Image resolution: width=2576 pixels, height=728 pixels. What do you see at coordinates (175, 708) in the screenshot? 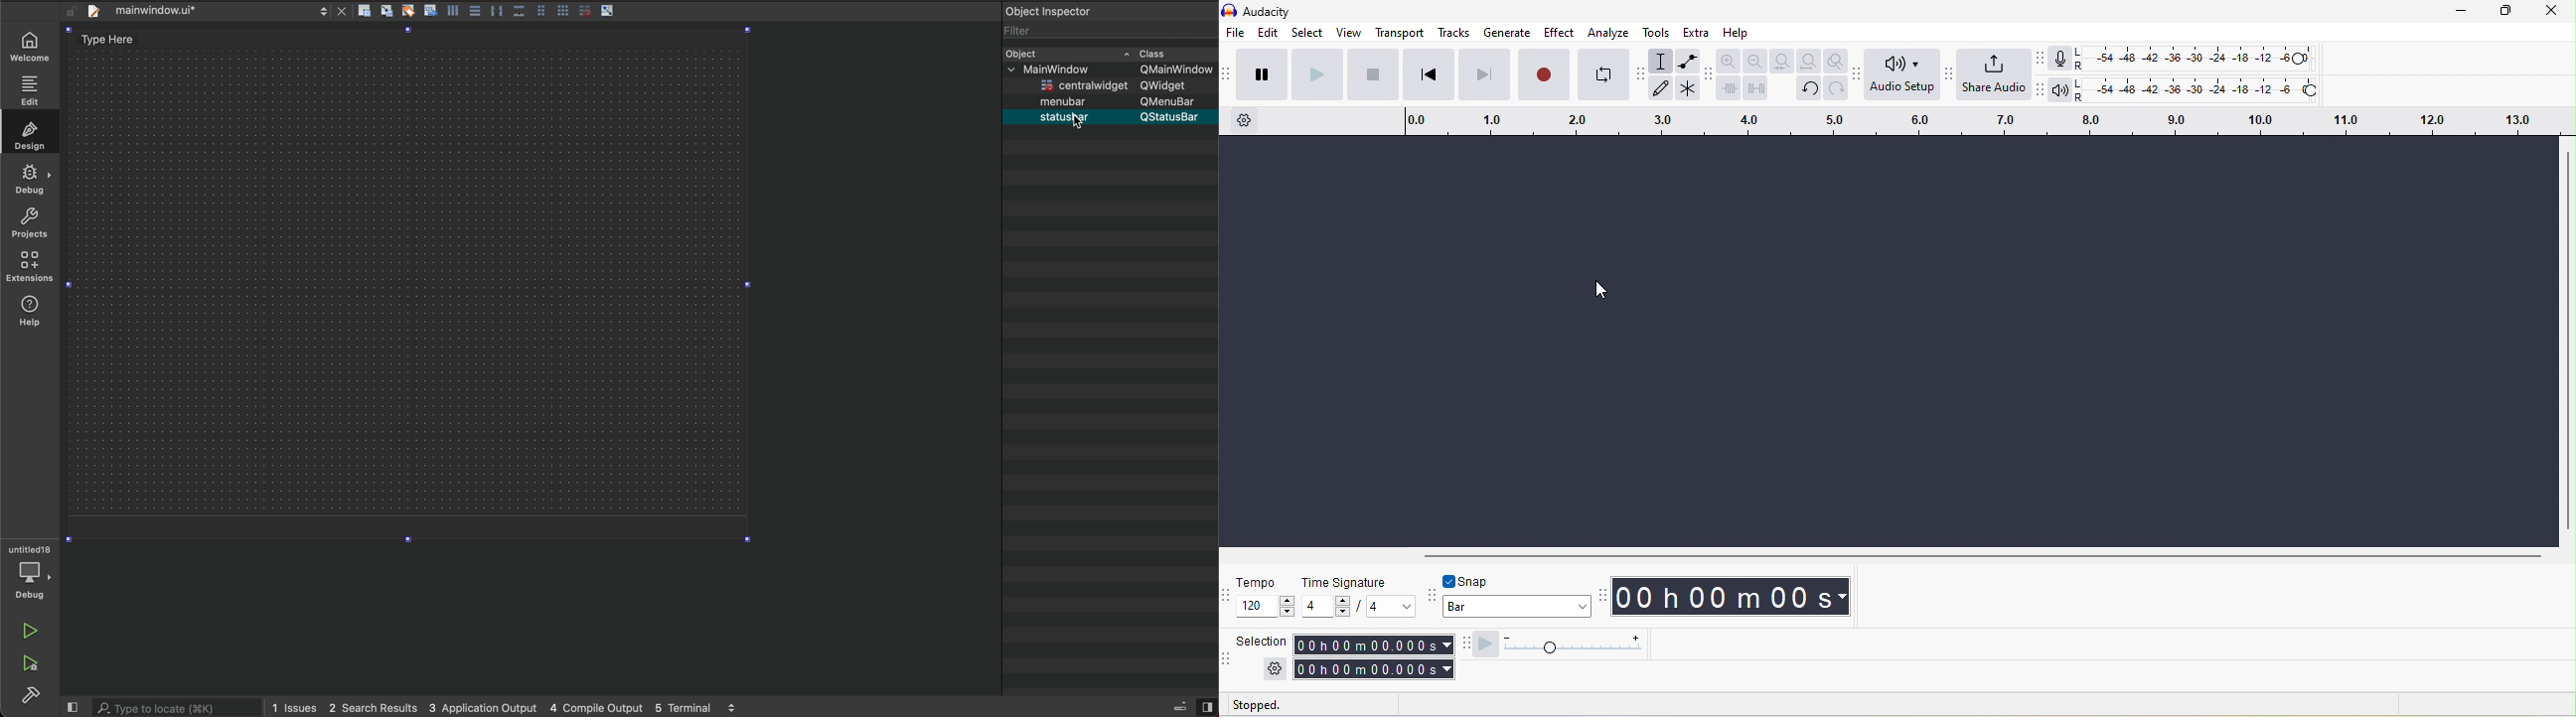
I see `search` at bounding box center [175, 708].